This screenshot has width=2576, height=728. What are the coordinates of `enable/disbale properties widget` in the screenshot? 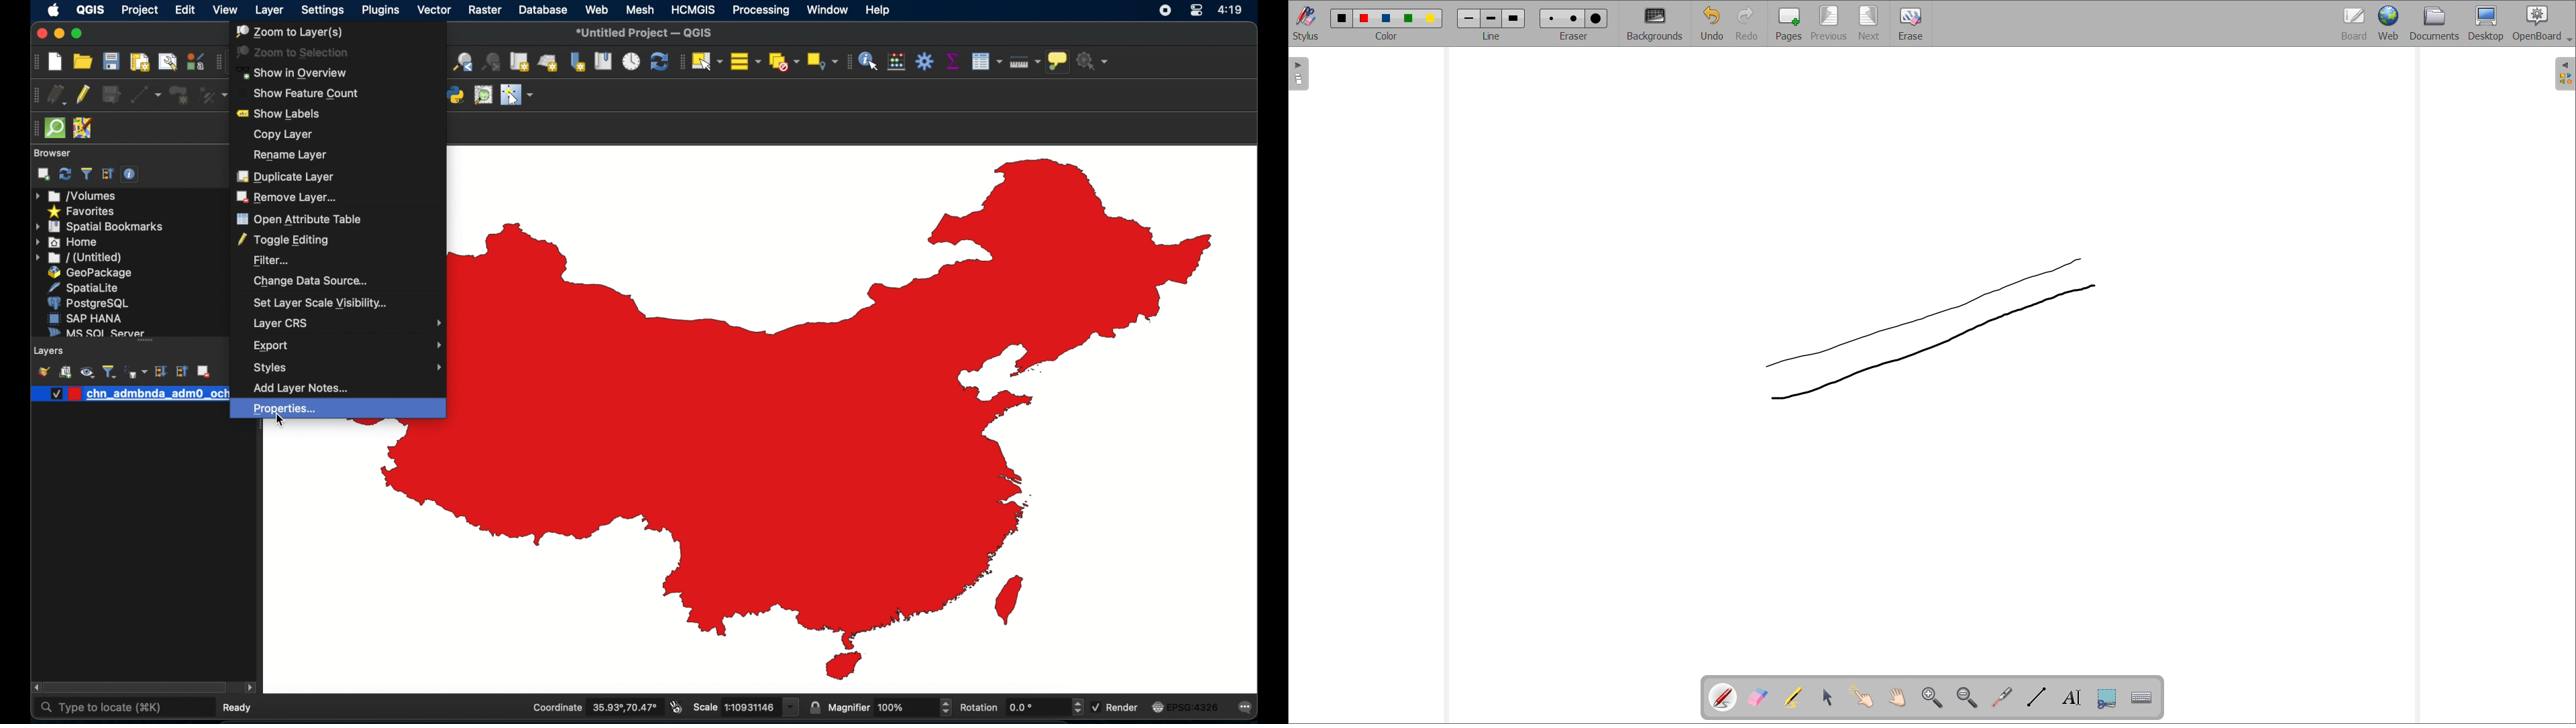 It's located at (132, 174).